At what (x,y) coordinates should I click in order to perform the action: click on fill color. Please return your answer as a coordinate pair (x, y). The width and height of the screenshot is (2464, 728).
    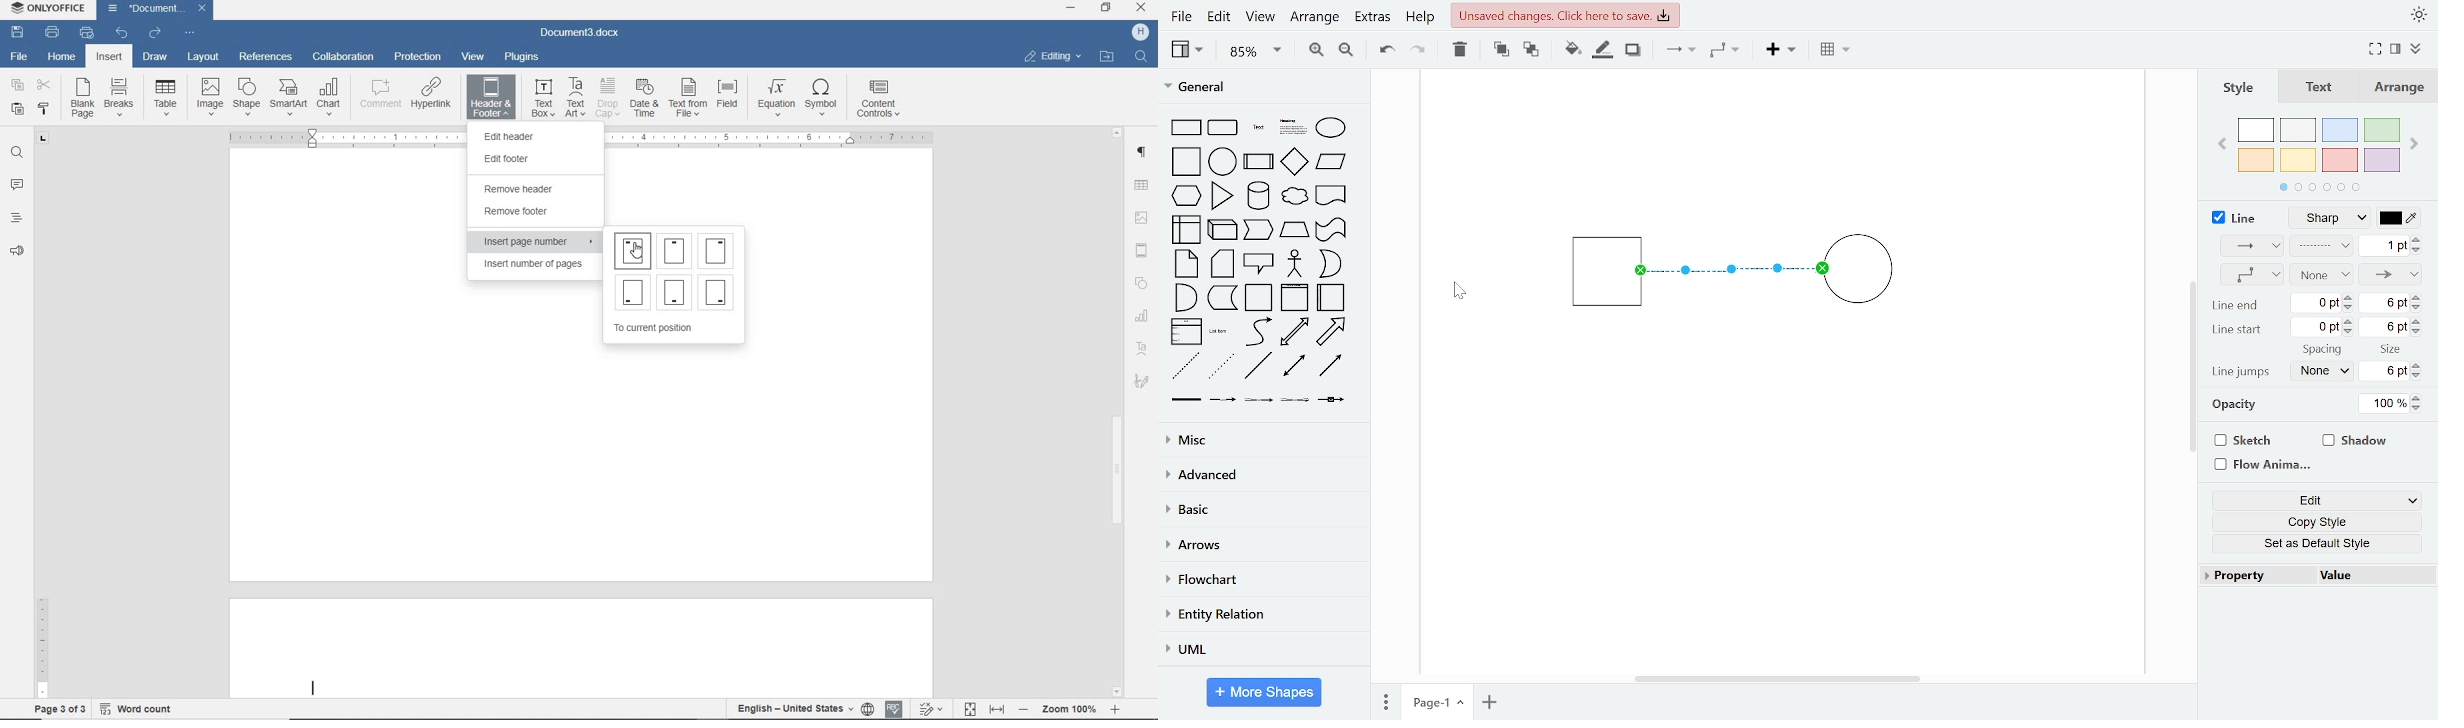
    Looking at the image, I should click on (1573, 50).